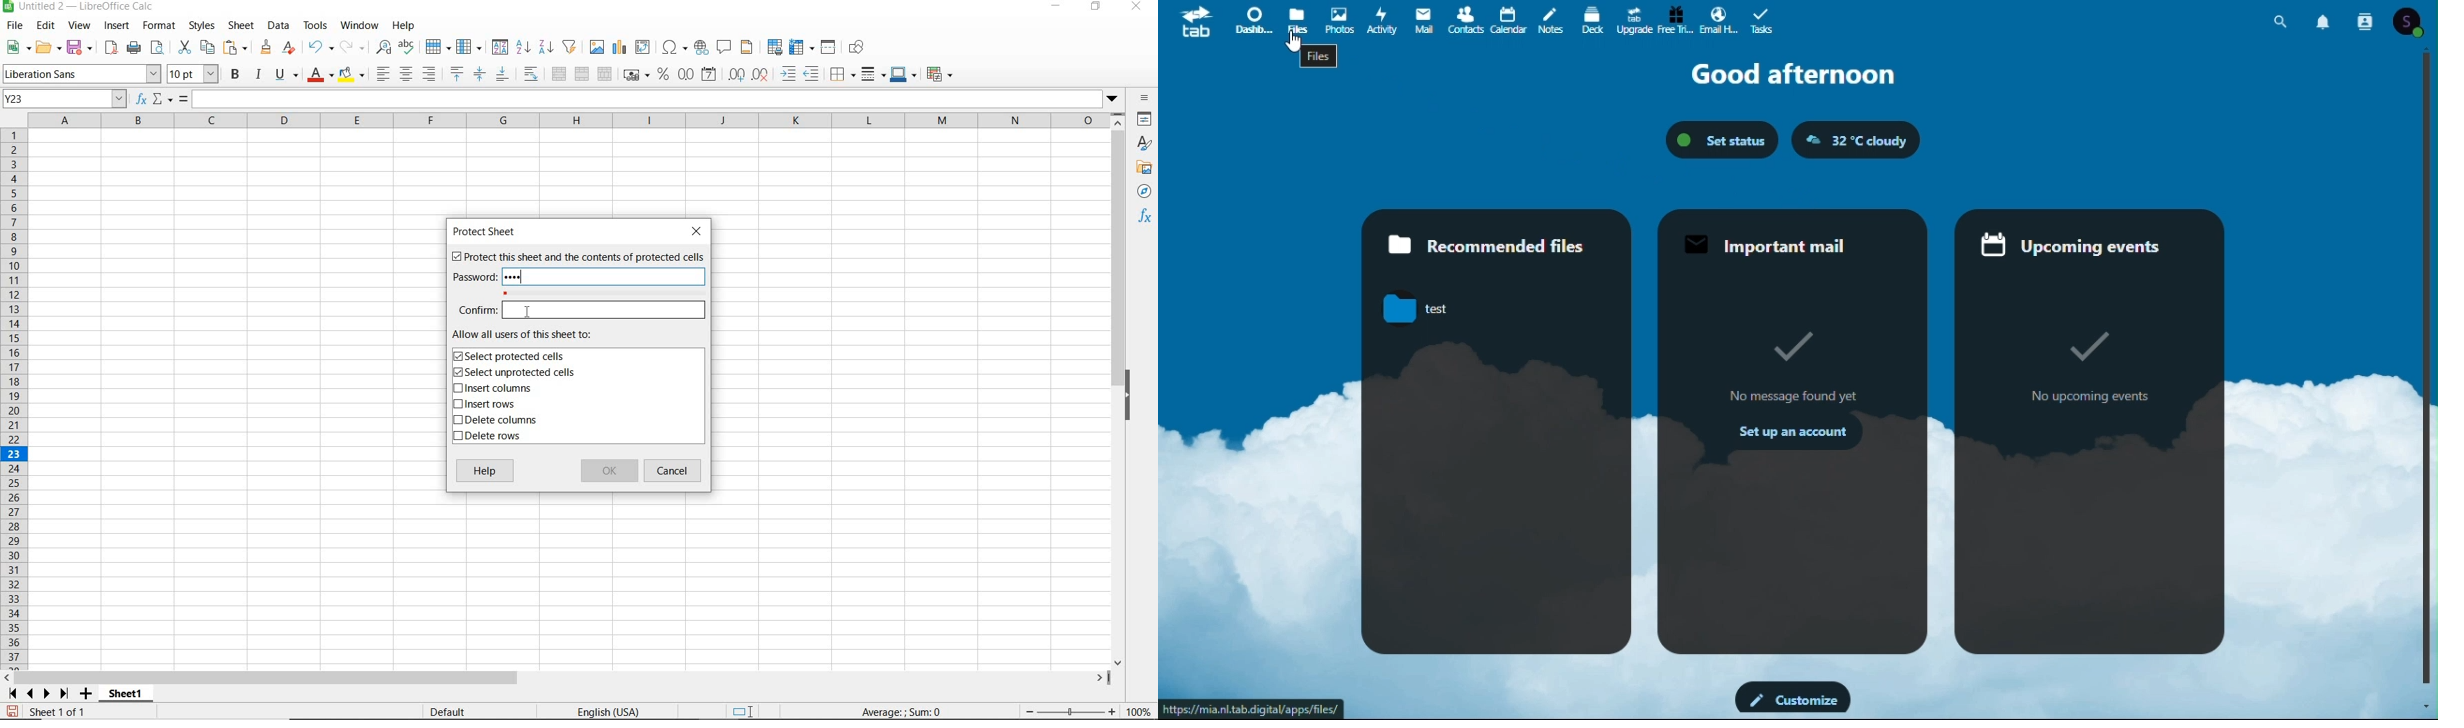 This screenshot has height=728, width=2464. What do you see at coordinates (582, 74) in the screenshot?
I see `MERGE CELLS` at bounding box center [582, 74].